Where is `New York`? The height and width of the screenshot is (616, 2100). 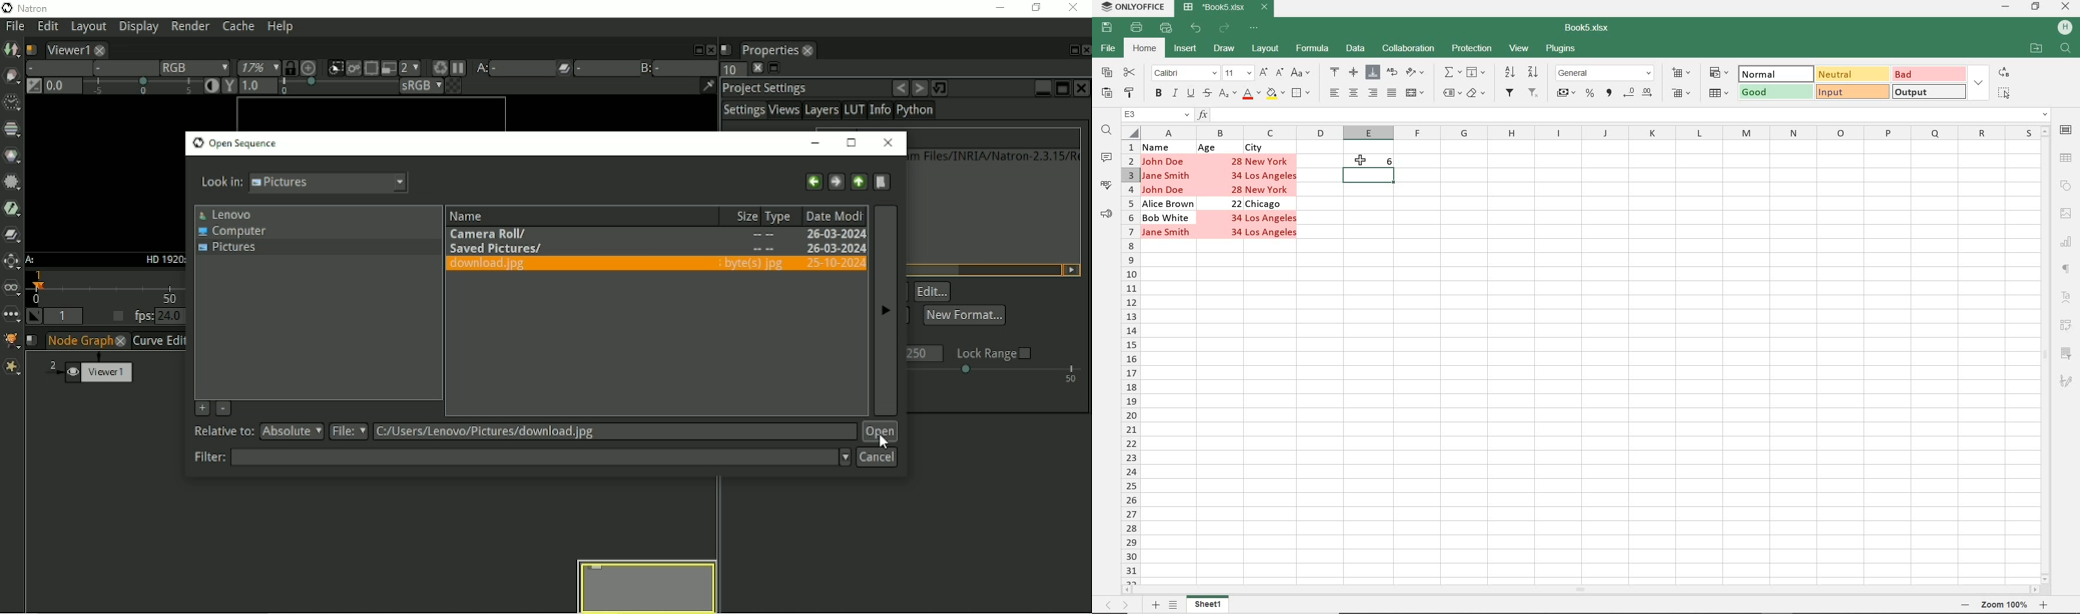
New York is located at coordinates (1271, 189).